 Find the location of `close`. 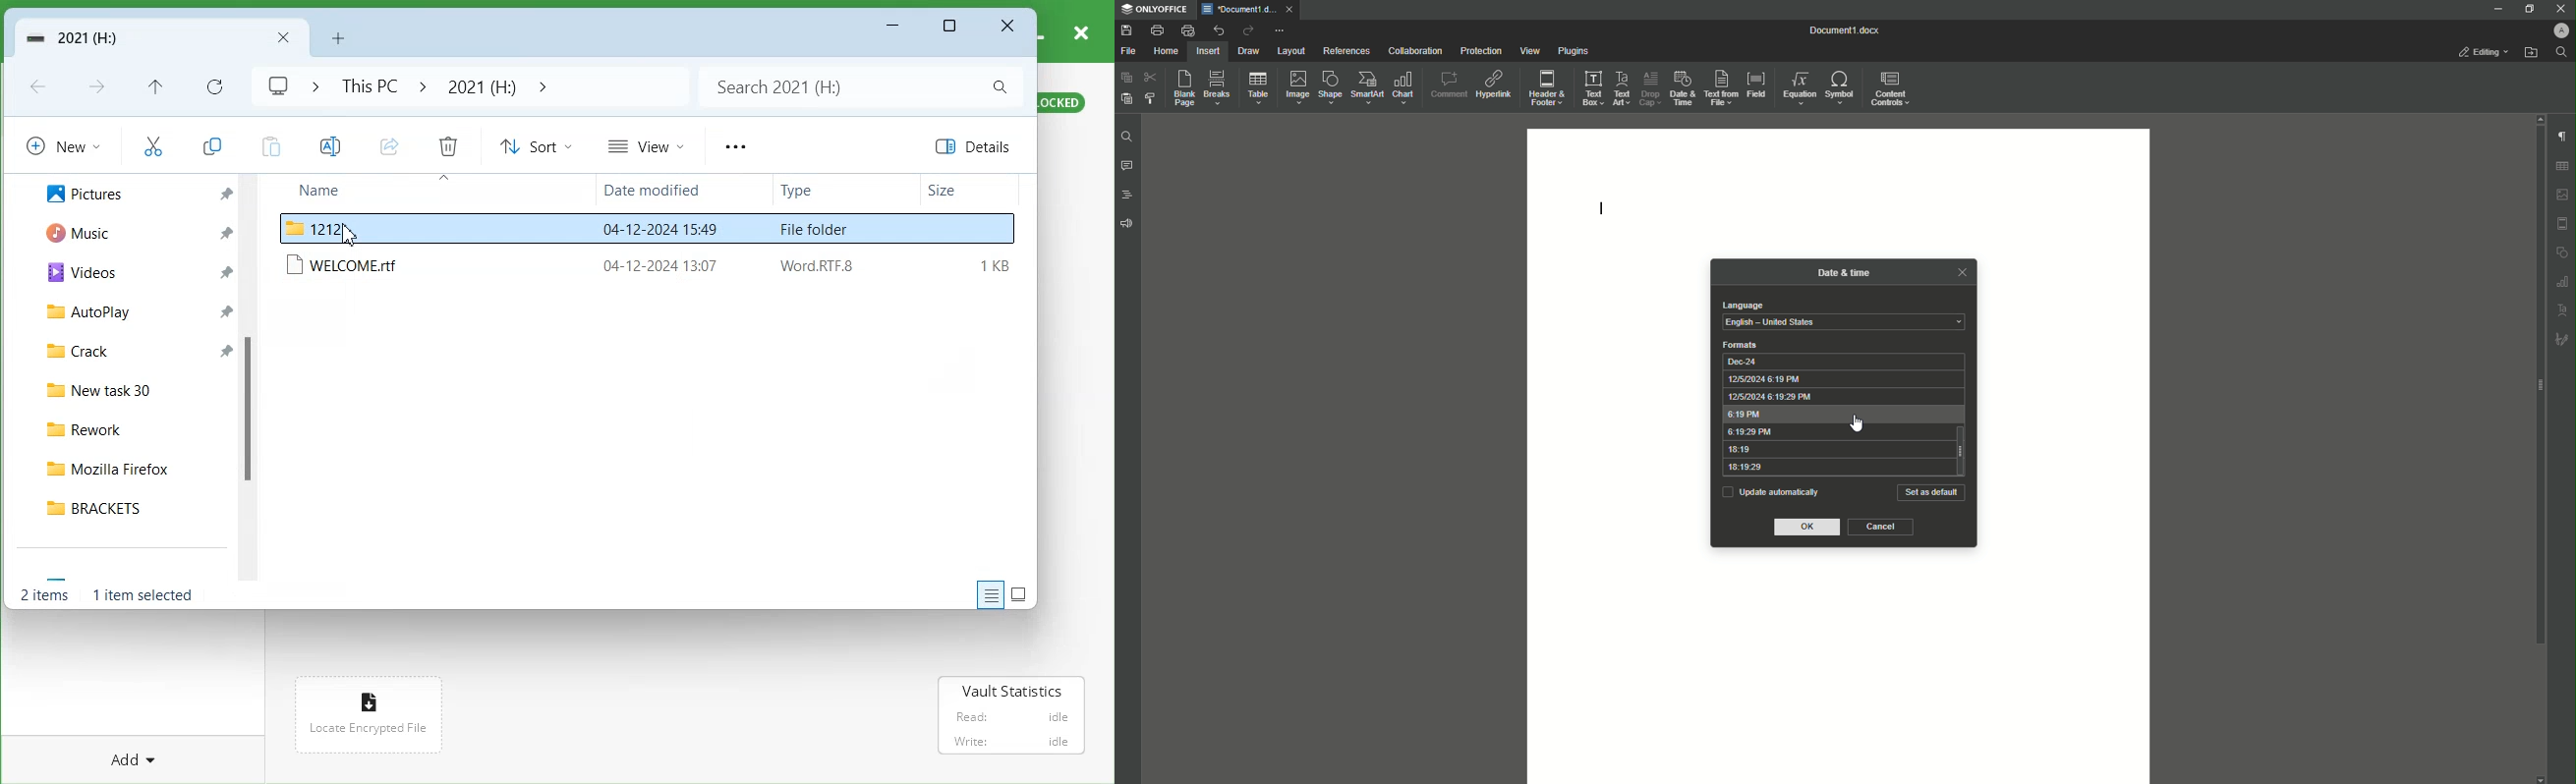

close is located at coordinates (1289, 8).